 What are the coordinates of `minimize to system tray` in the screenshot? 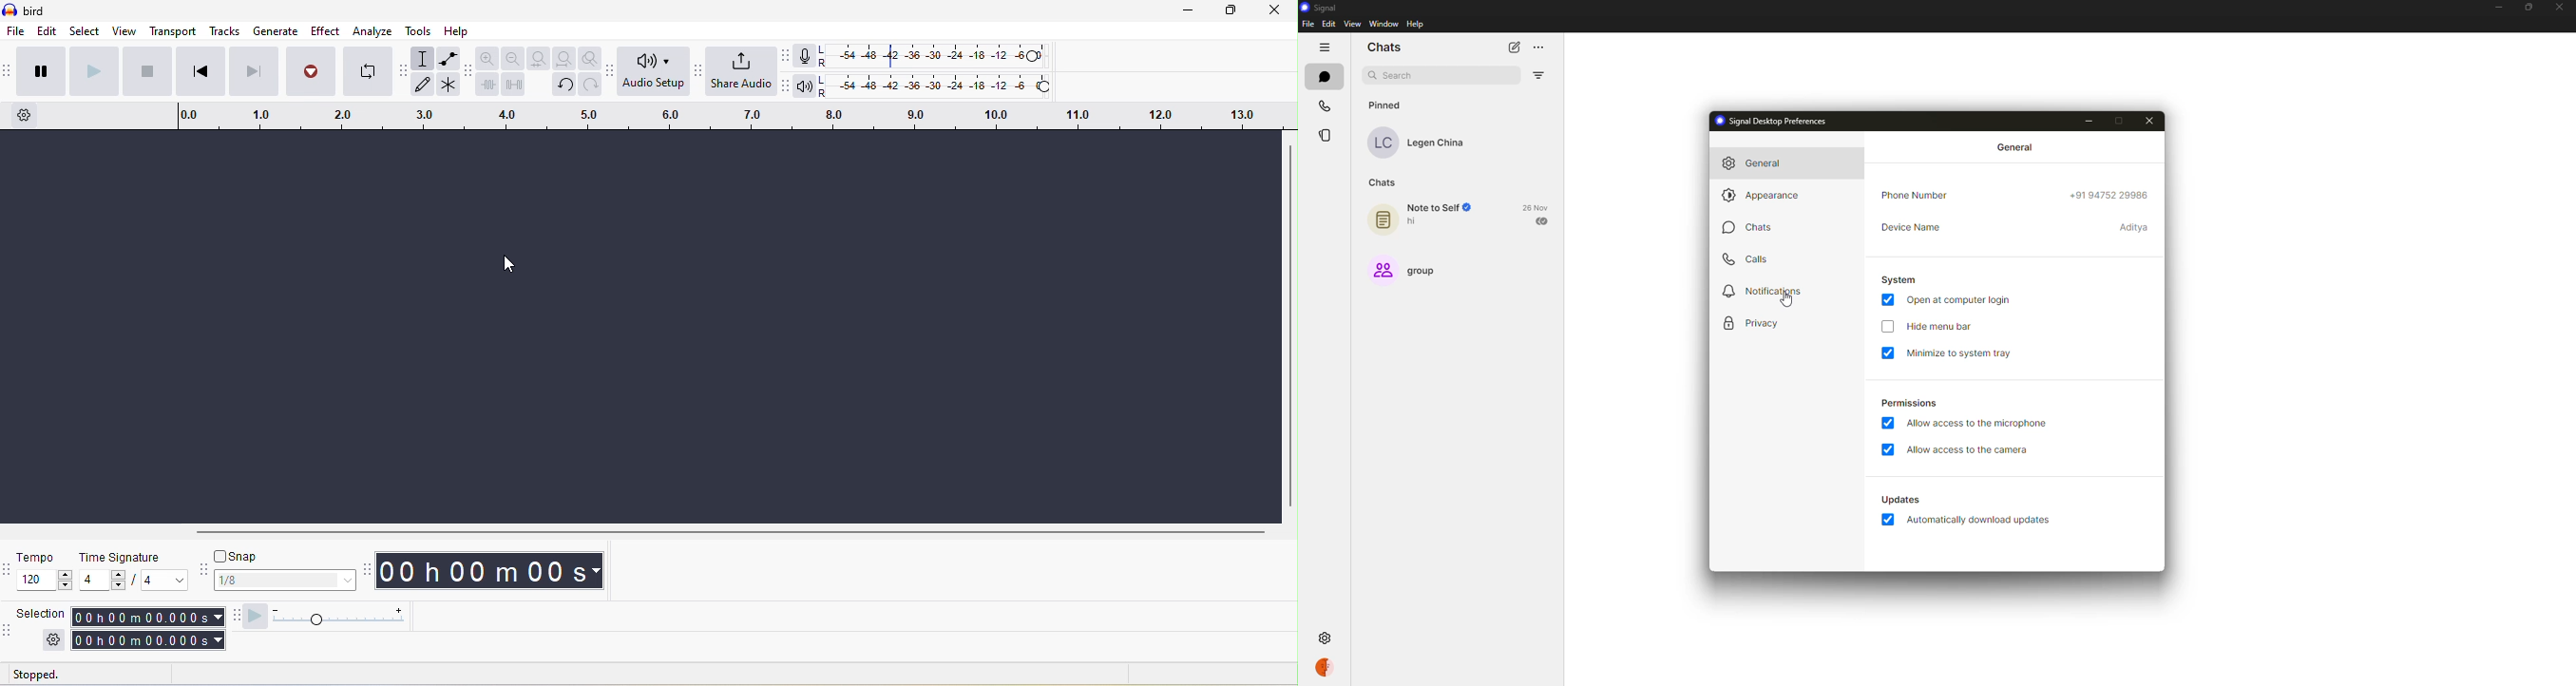 It's located at (1966, 353).